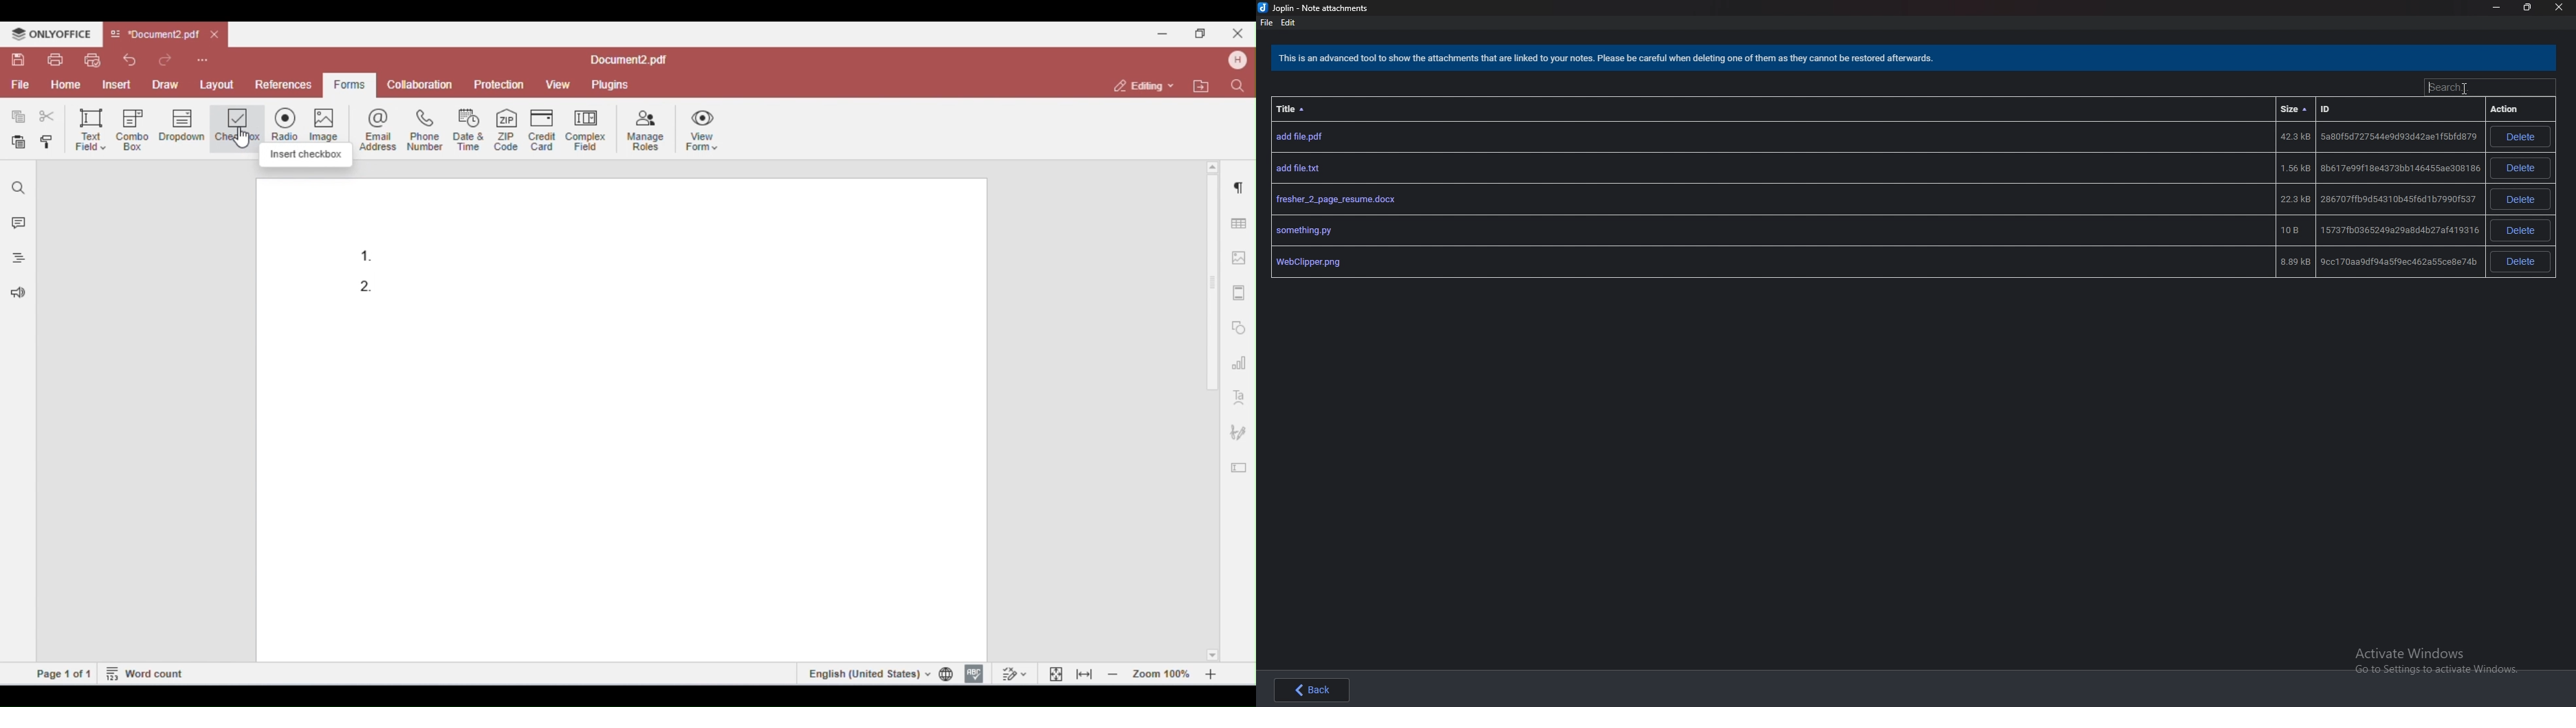  I want to click on minimize, so click(2497, 8).